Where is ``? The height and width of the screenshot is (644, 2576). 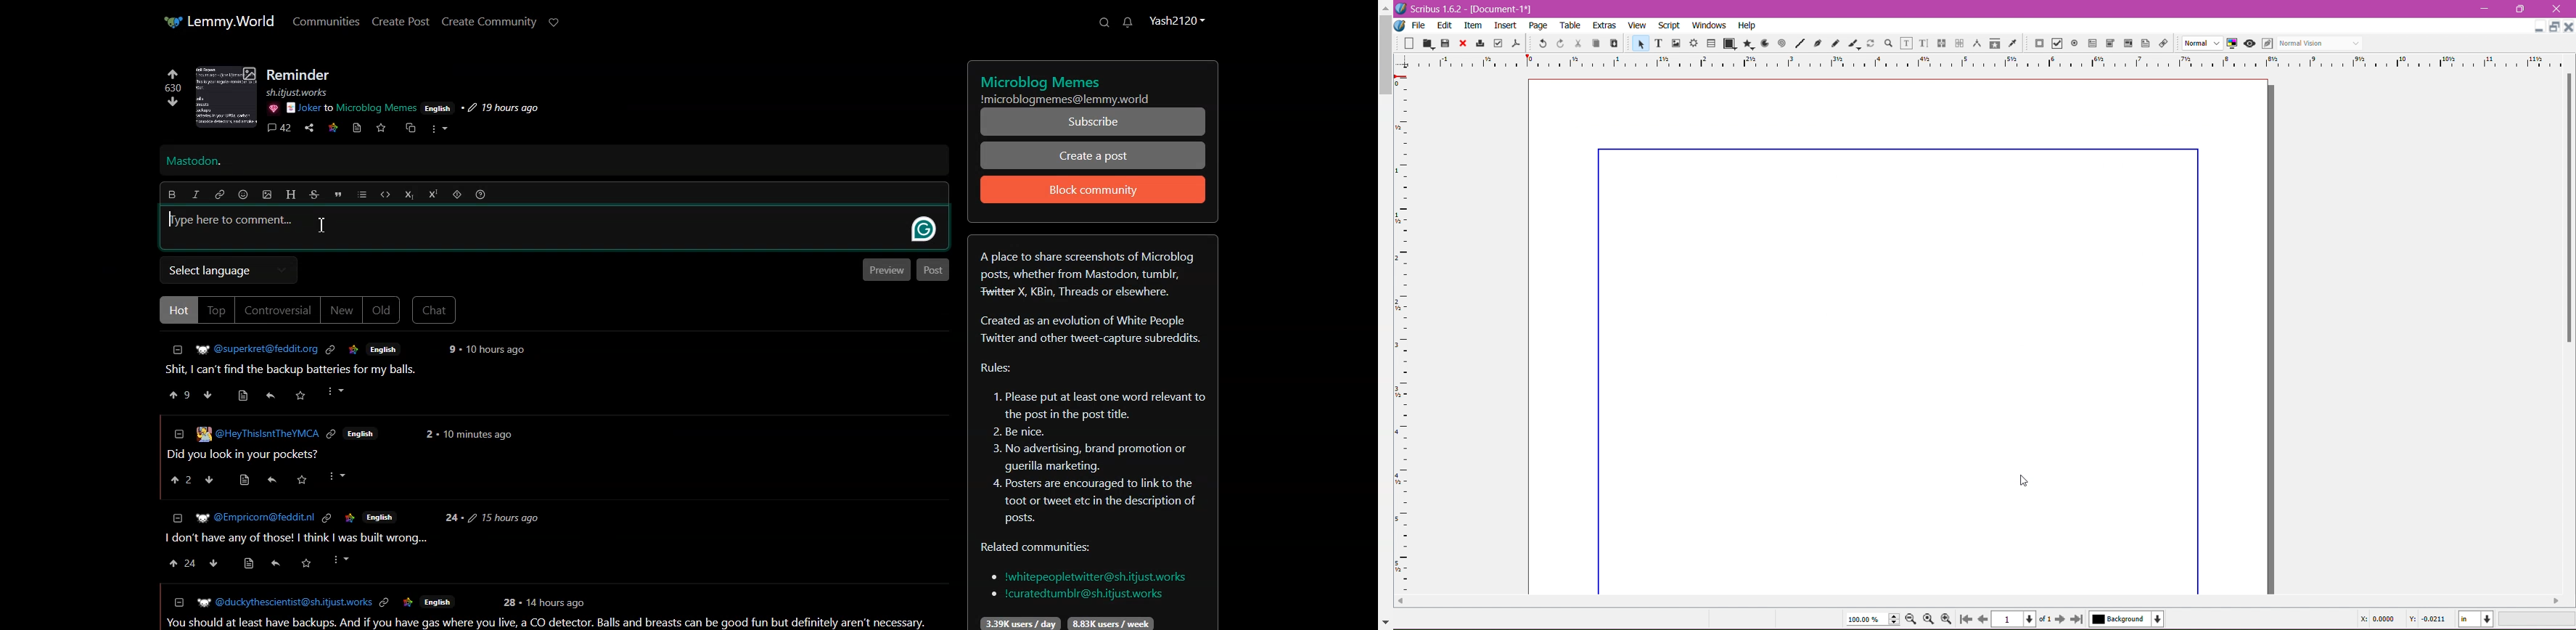  is located at coordinates (337, 392).